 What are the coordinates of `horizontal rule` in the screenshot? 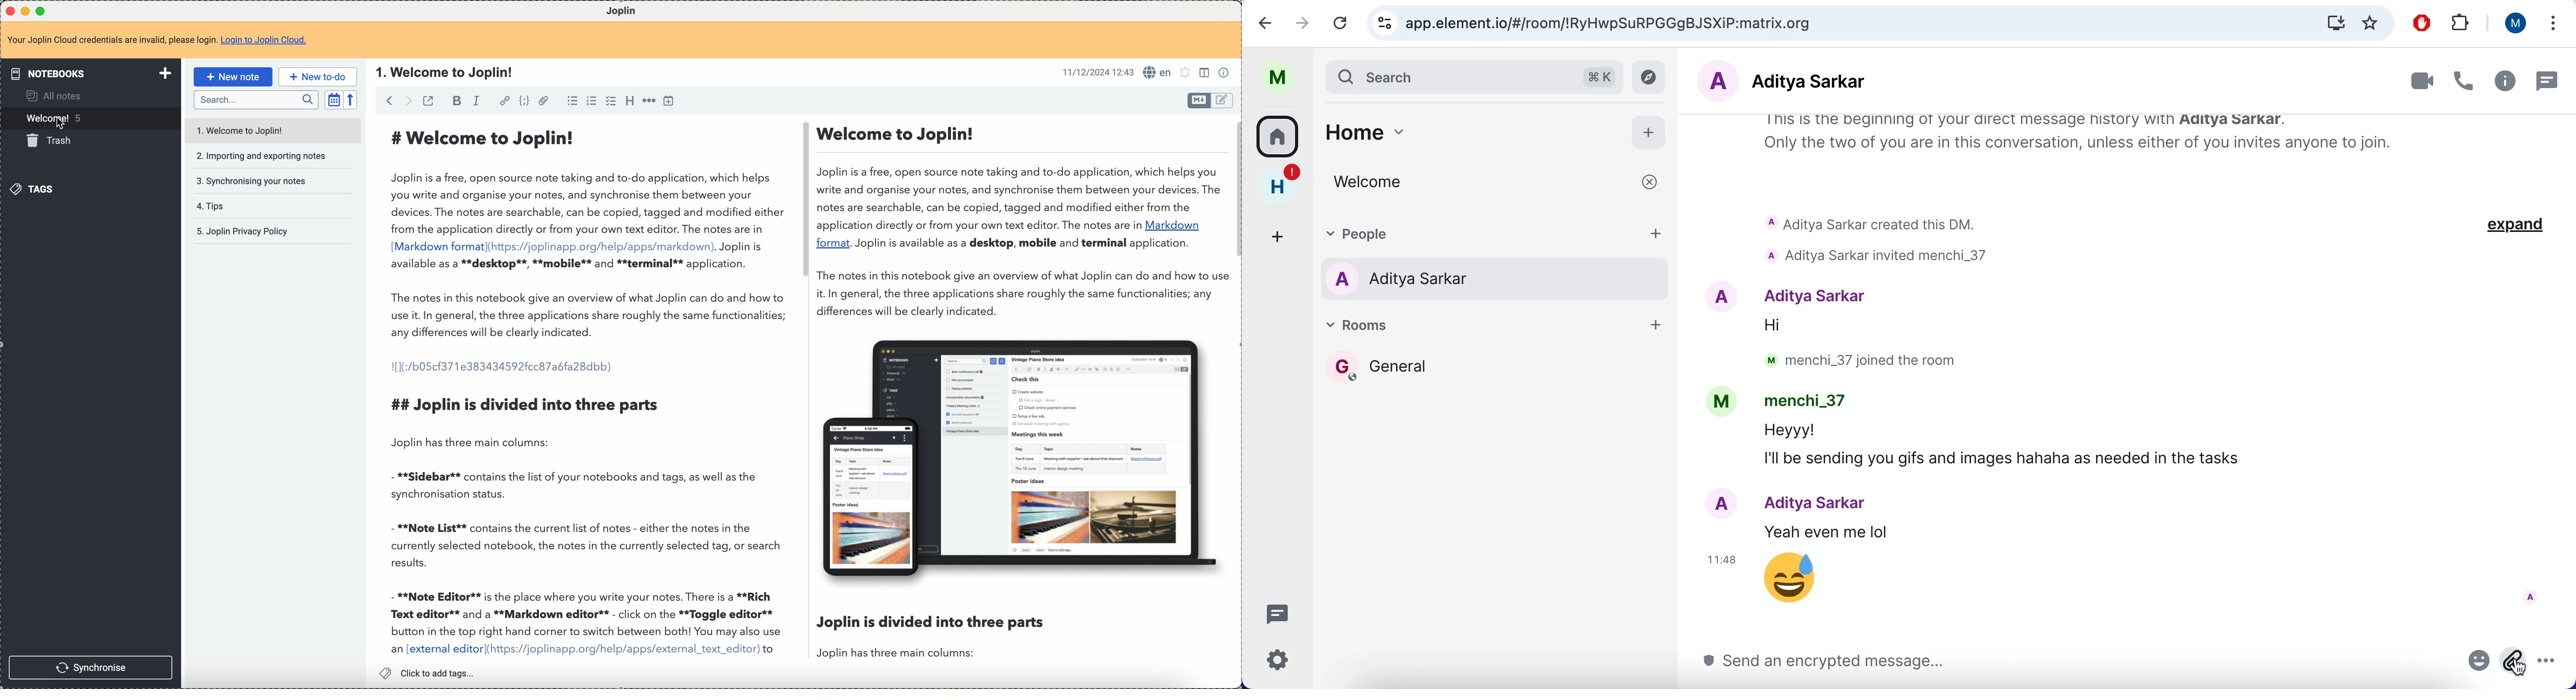 It's located at (651, 101).